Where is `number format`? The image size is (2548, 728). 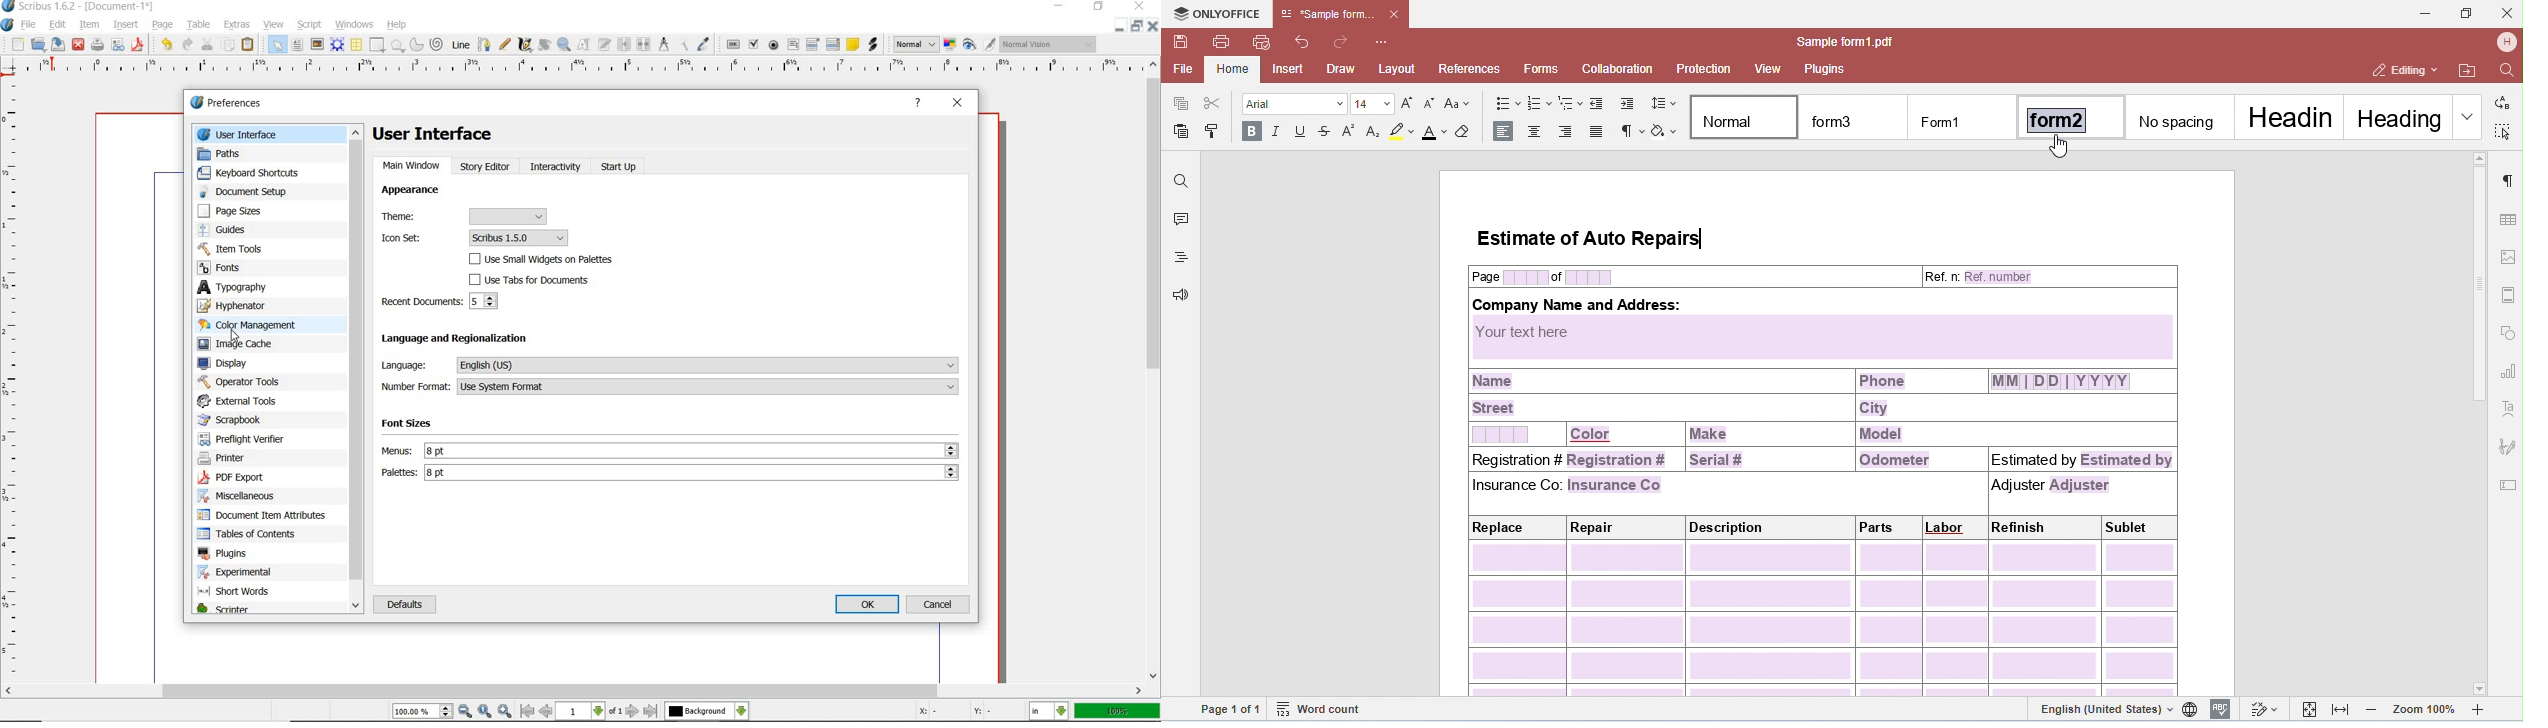
number format is located at coordinates (669, 387).